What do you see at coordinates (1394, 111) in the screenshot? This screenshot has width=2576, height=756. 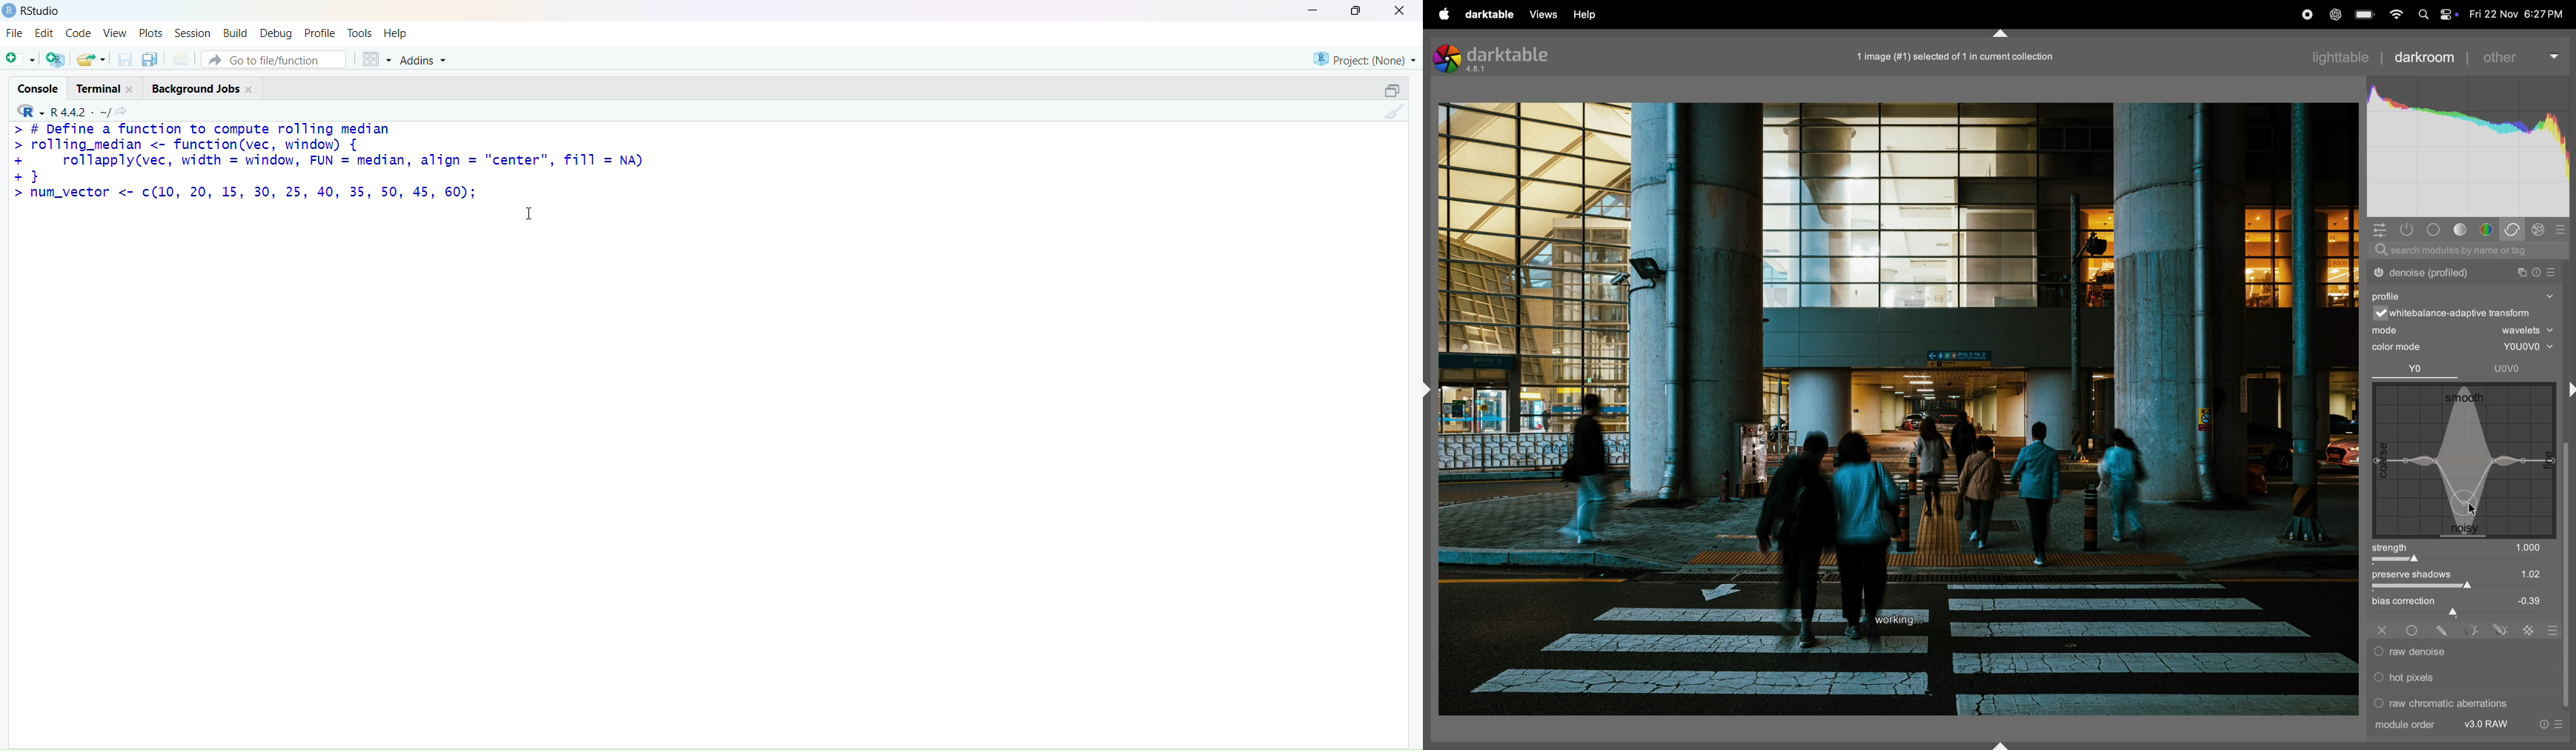 I see `clean` at bounding box center [1394, 111].